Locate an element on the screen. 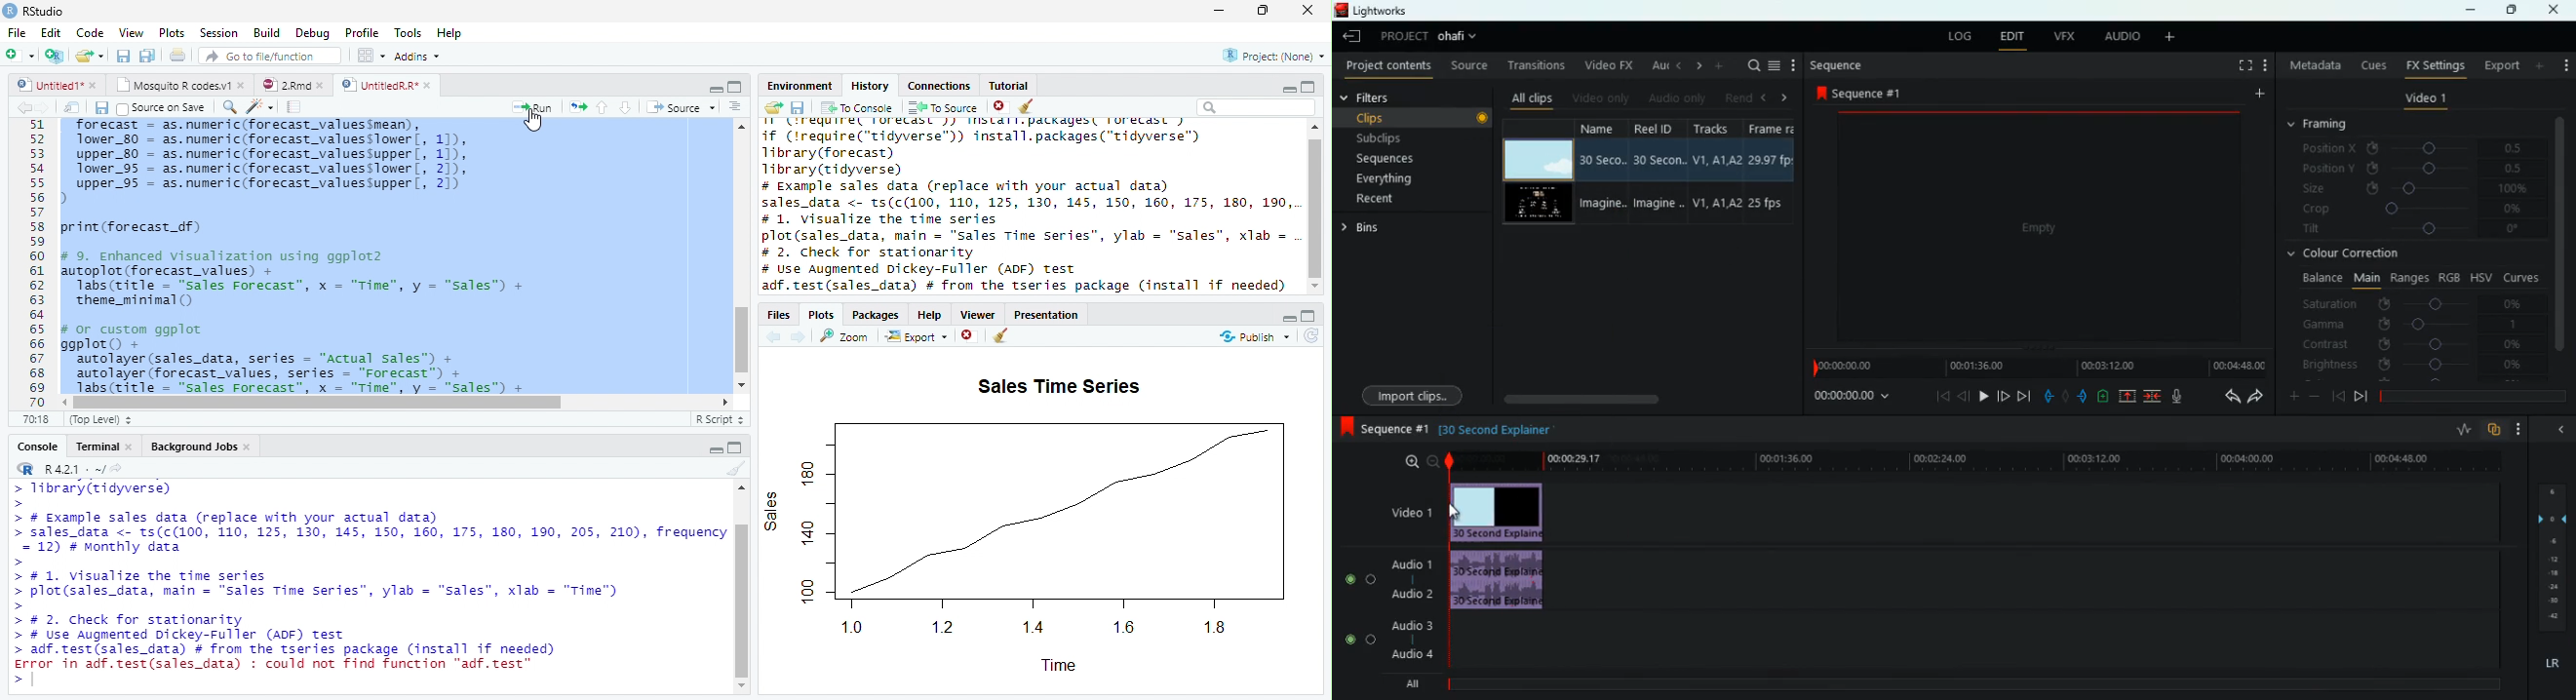 The image size is (2576, 700). au is located at coordinates (1654, 65).